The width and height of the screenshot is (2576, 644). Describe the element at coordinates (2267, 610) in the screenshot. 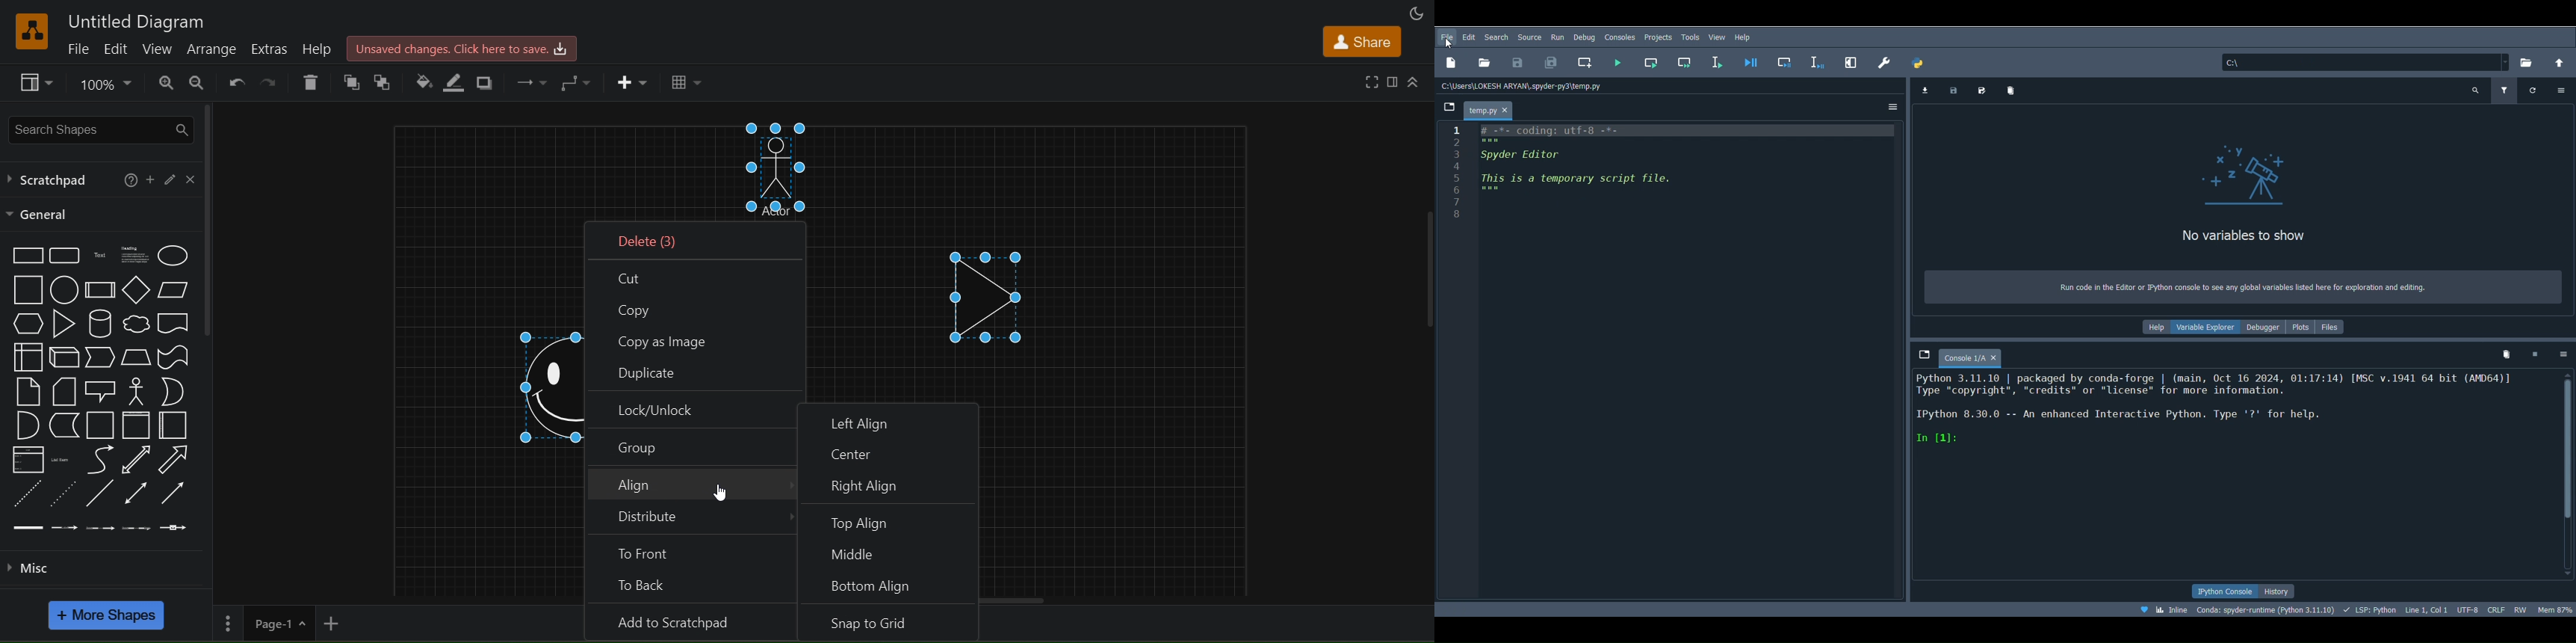

I see `Version` at that location.